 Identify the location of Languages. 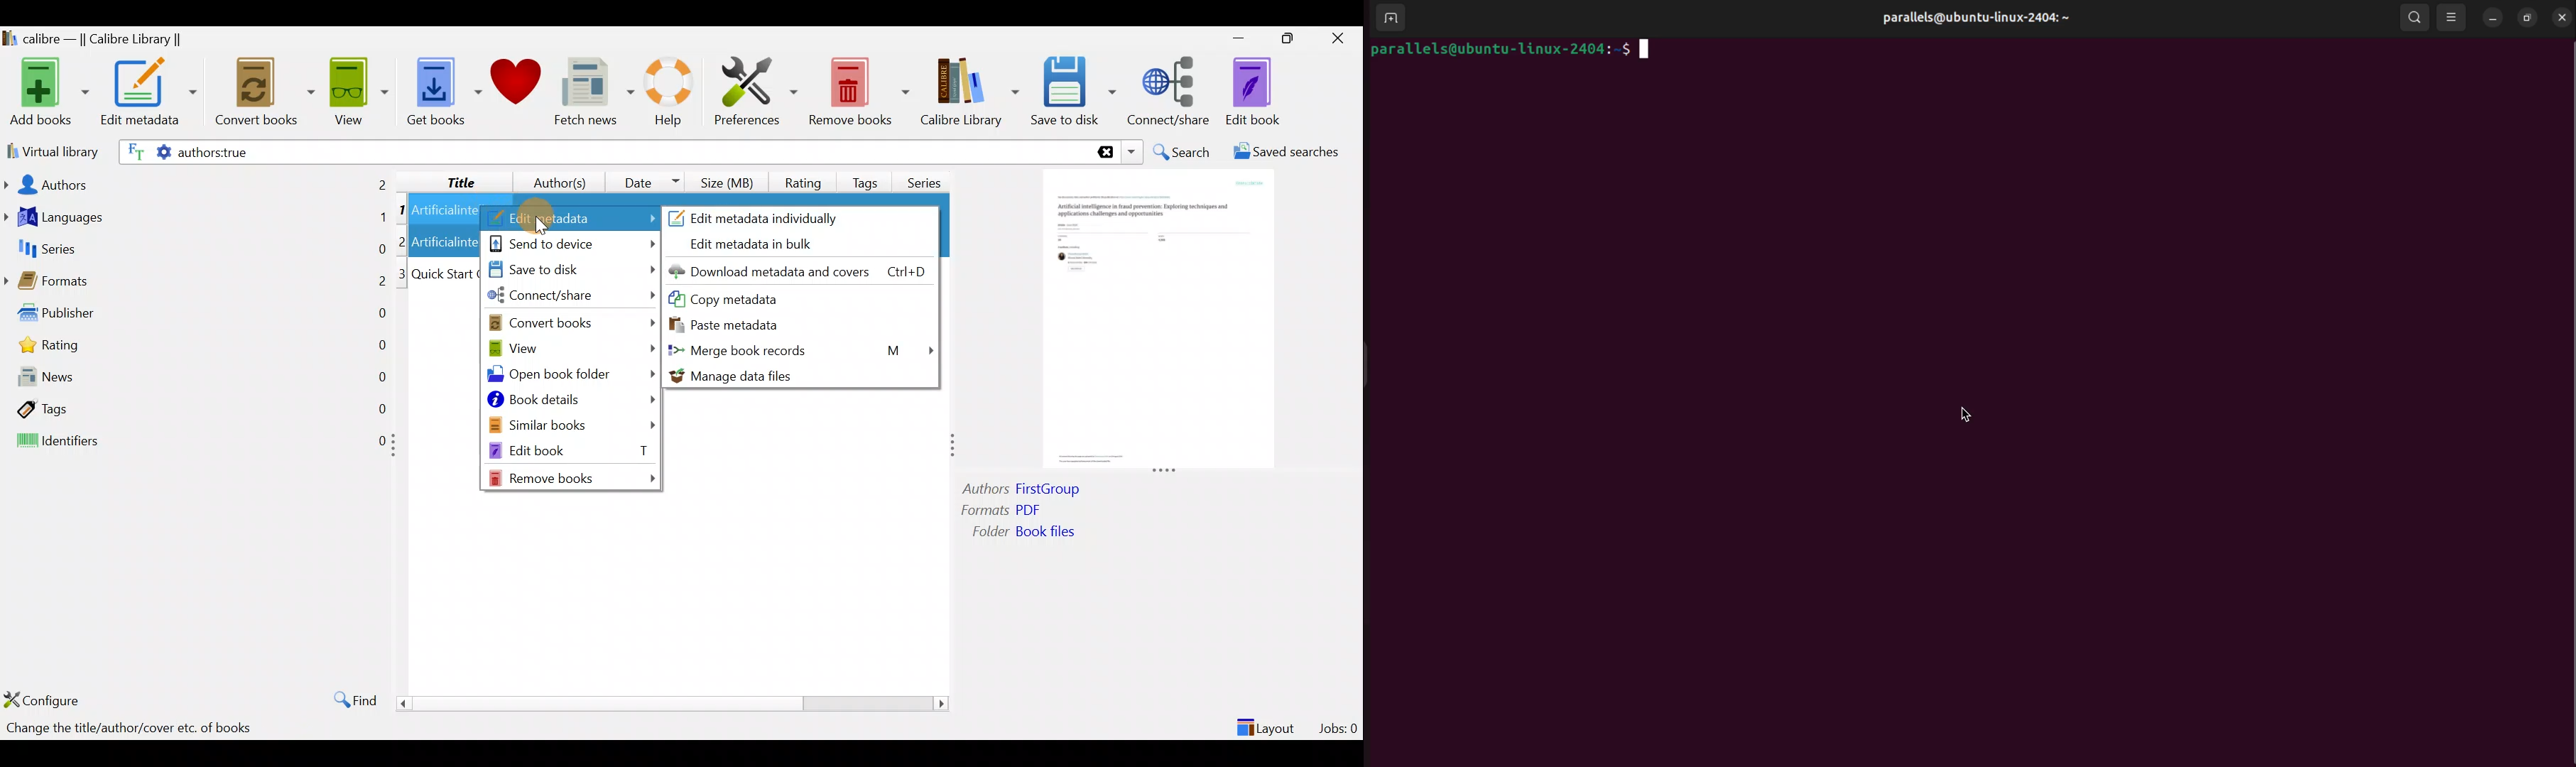
(196, 219).